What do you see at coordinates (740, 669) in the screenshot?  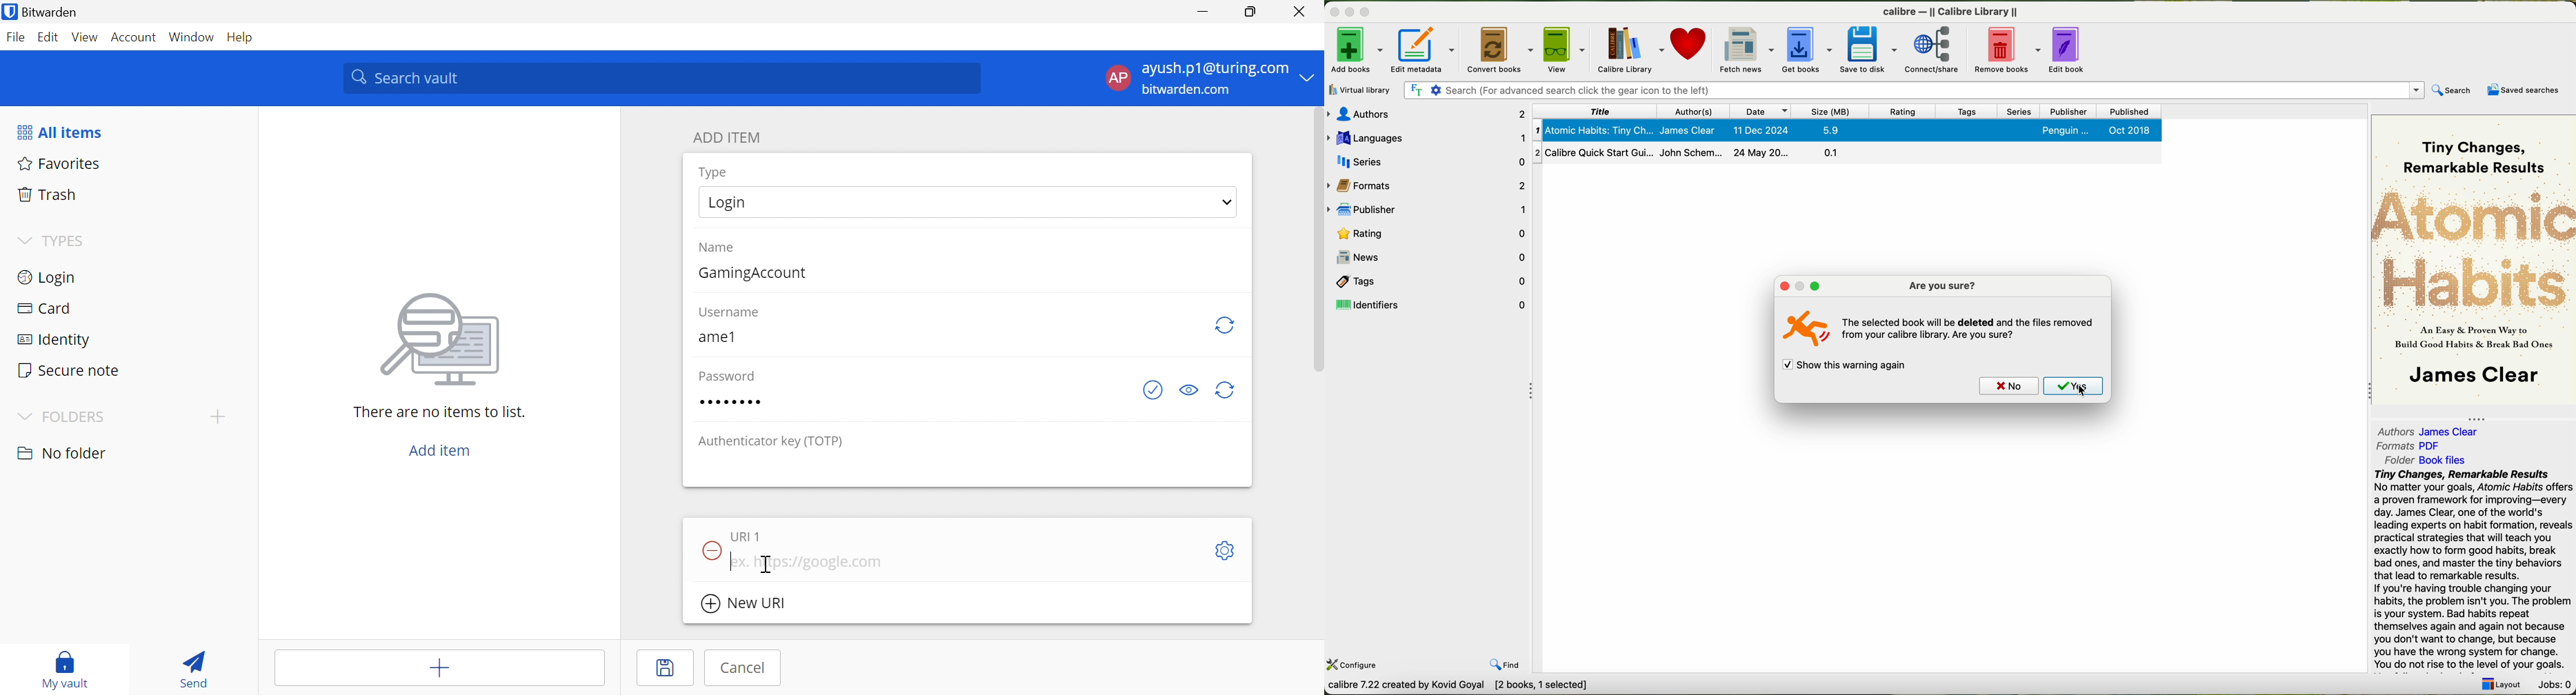 I see `Cancel` at bounding box center [740, 669].